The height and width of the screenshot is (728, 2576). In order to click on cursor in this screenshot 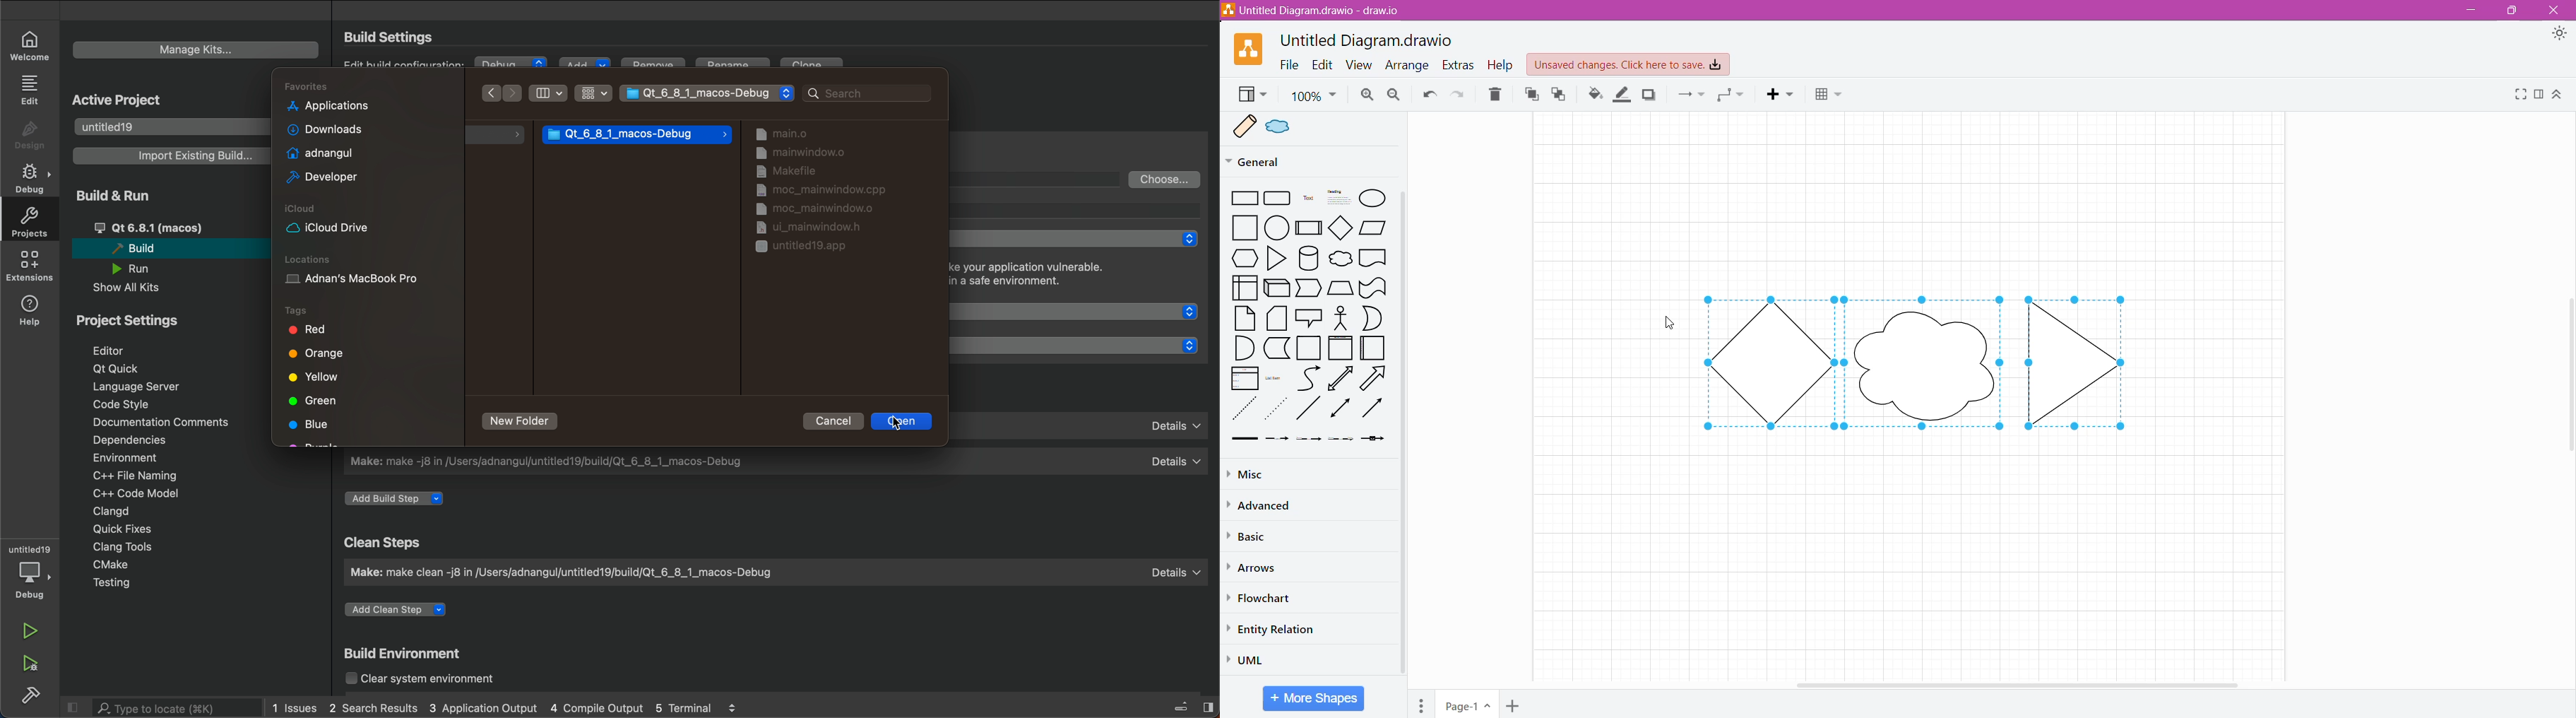, I will do `click(901, 425)`.